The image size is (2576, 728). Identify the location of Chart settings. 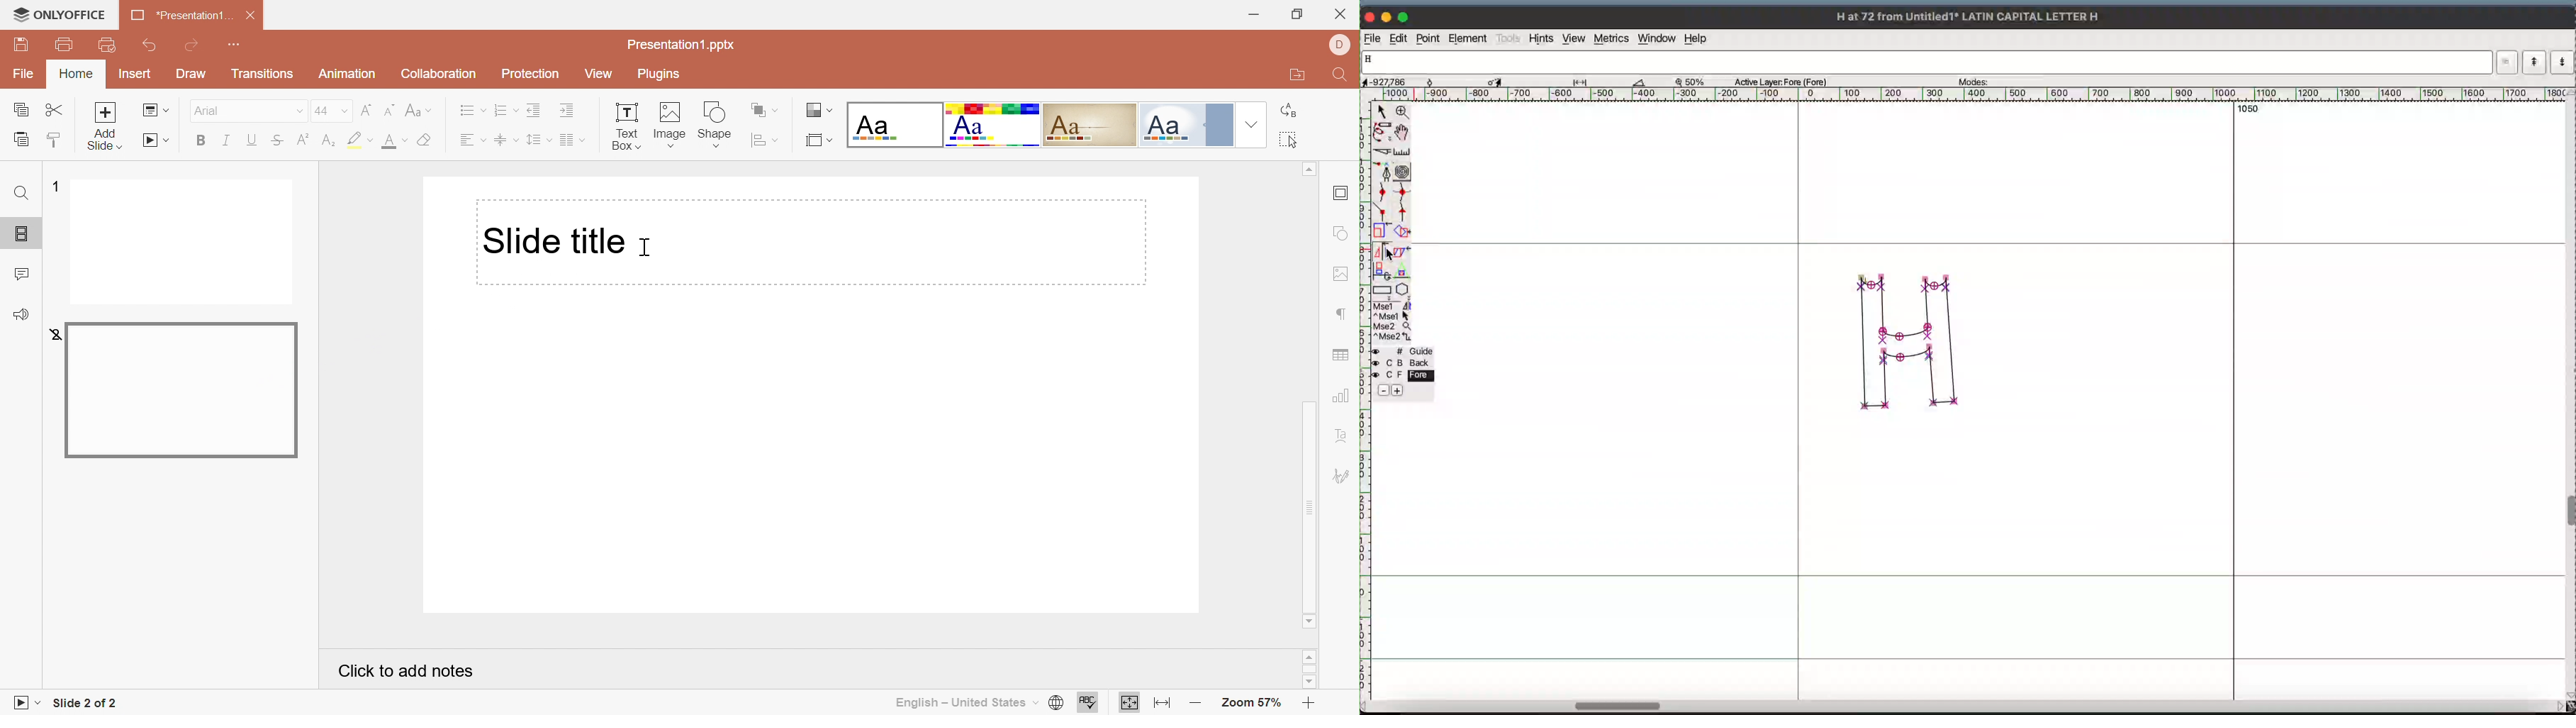
(1343, 399).